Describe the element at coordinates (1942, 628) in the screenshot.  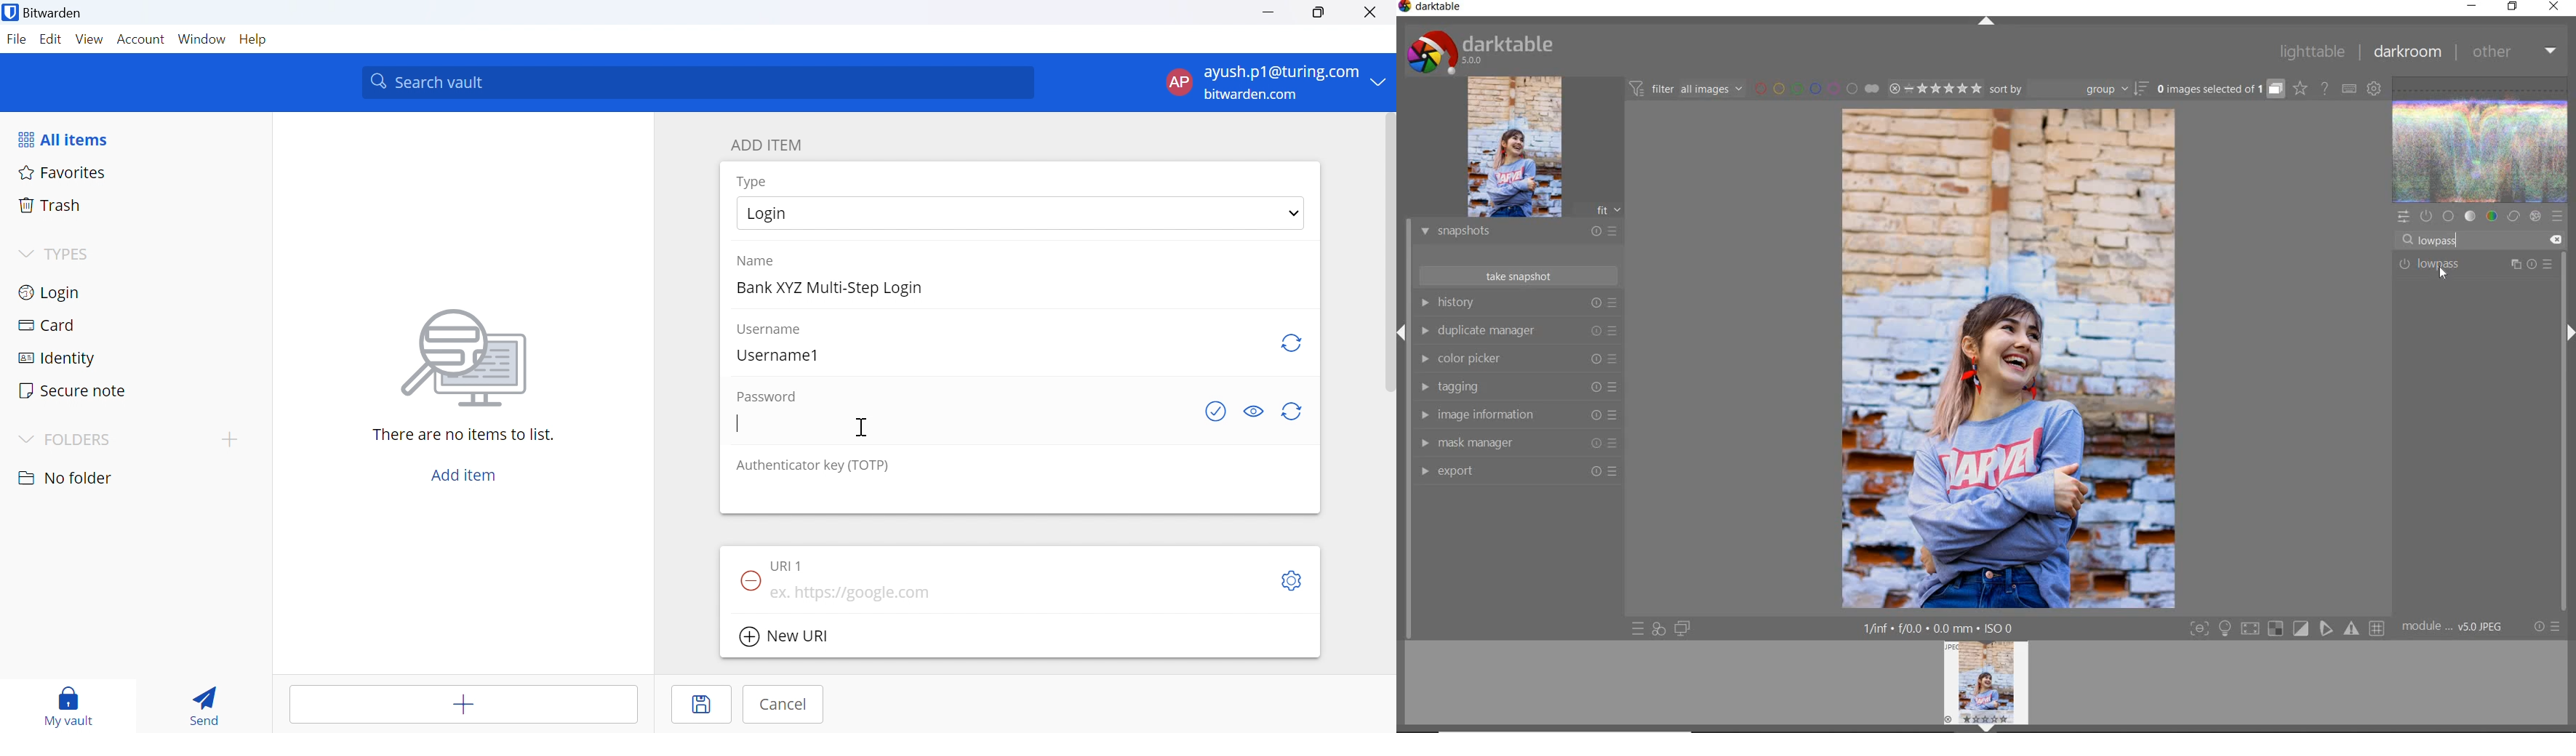
I see `1/inf*f/0.0 mm*ISO 0` at that location.